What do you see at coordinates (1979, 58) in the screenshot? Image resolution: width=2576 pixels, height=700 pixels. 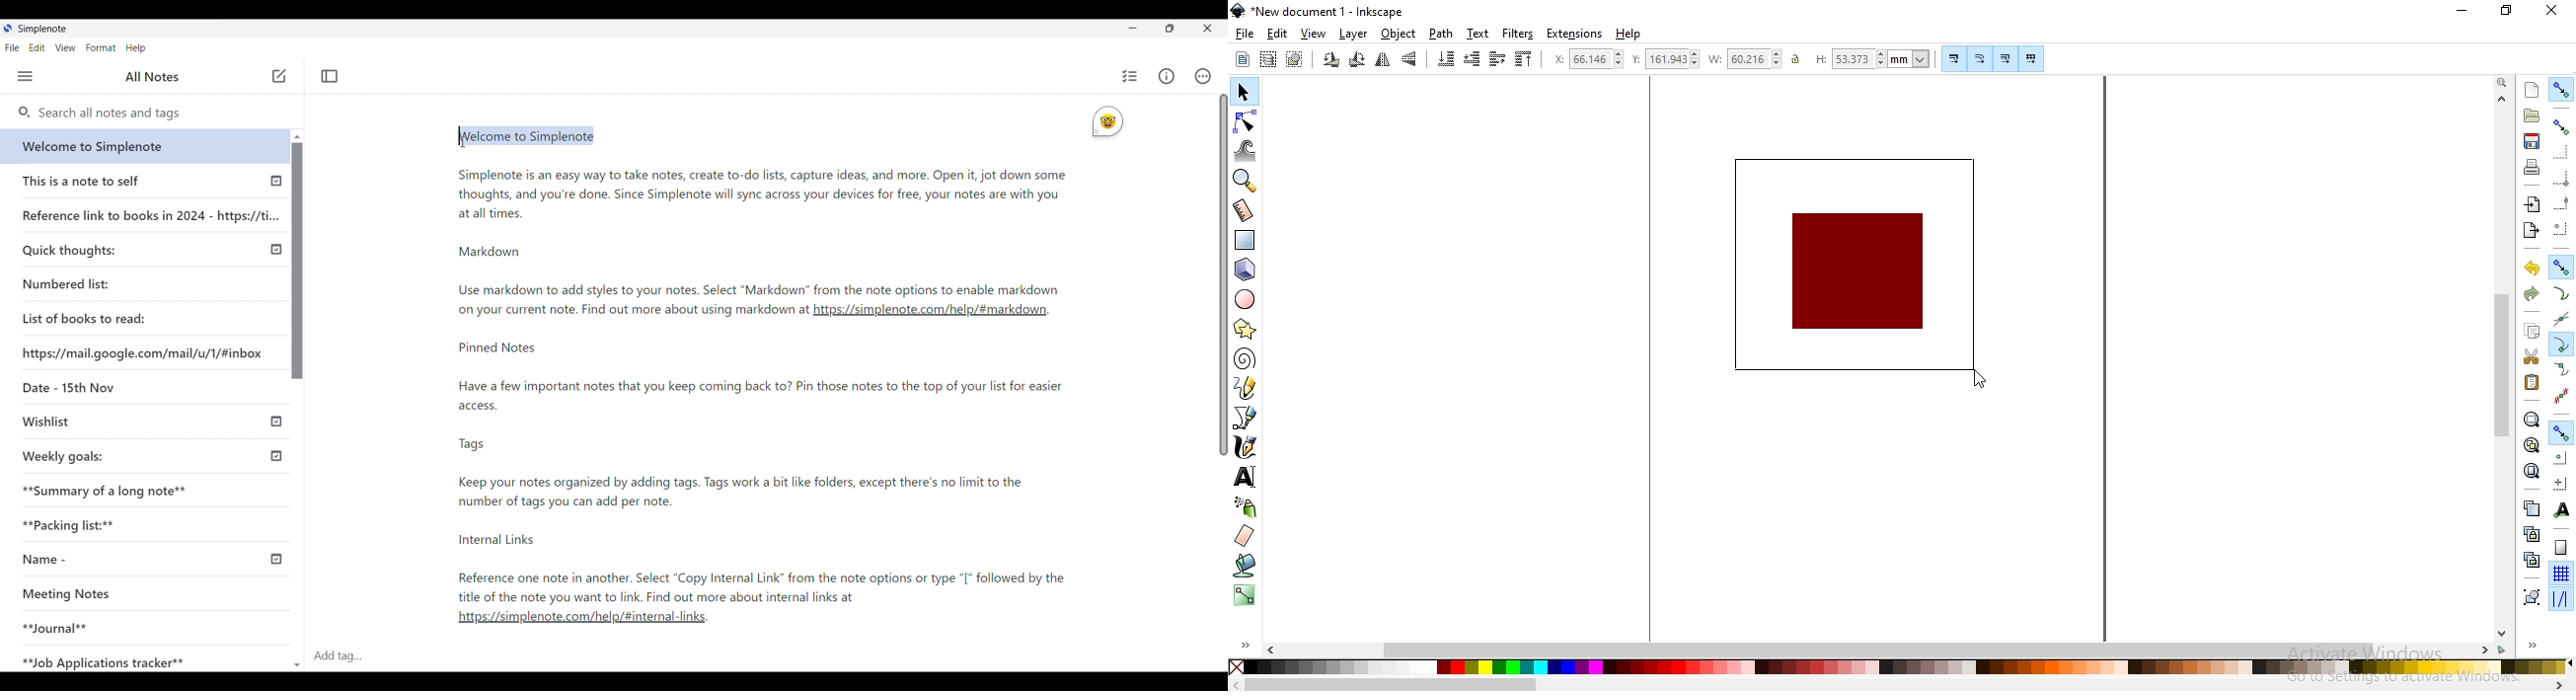 I see `scale radii of rounded corners` at bounding box center [1979, 58].